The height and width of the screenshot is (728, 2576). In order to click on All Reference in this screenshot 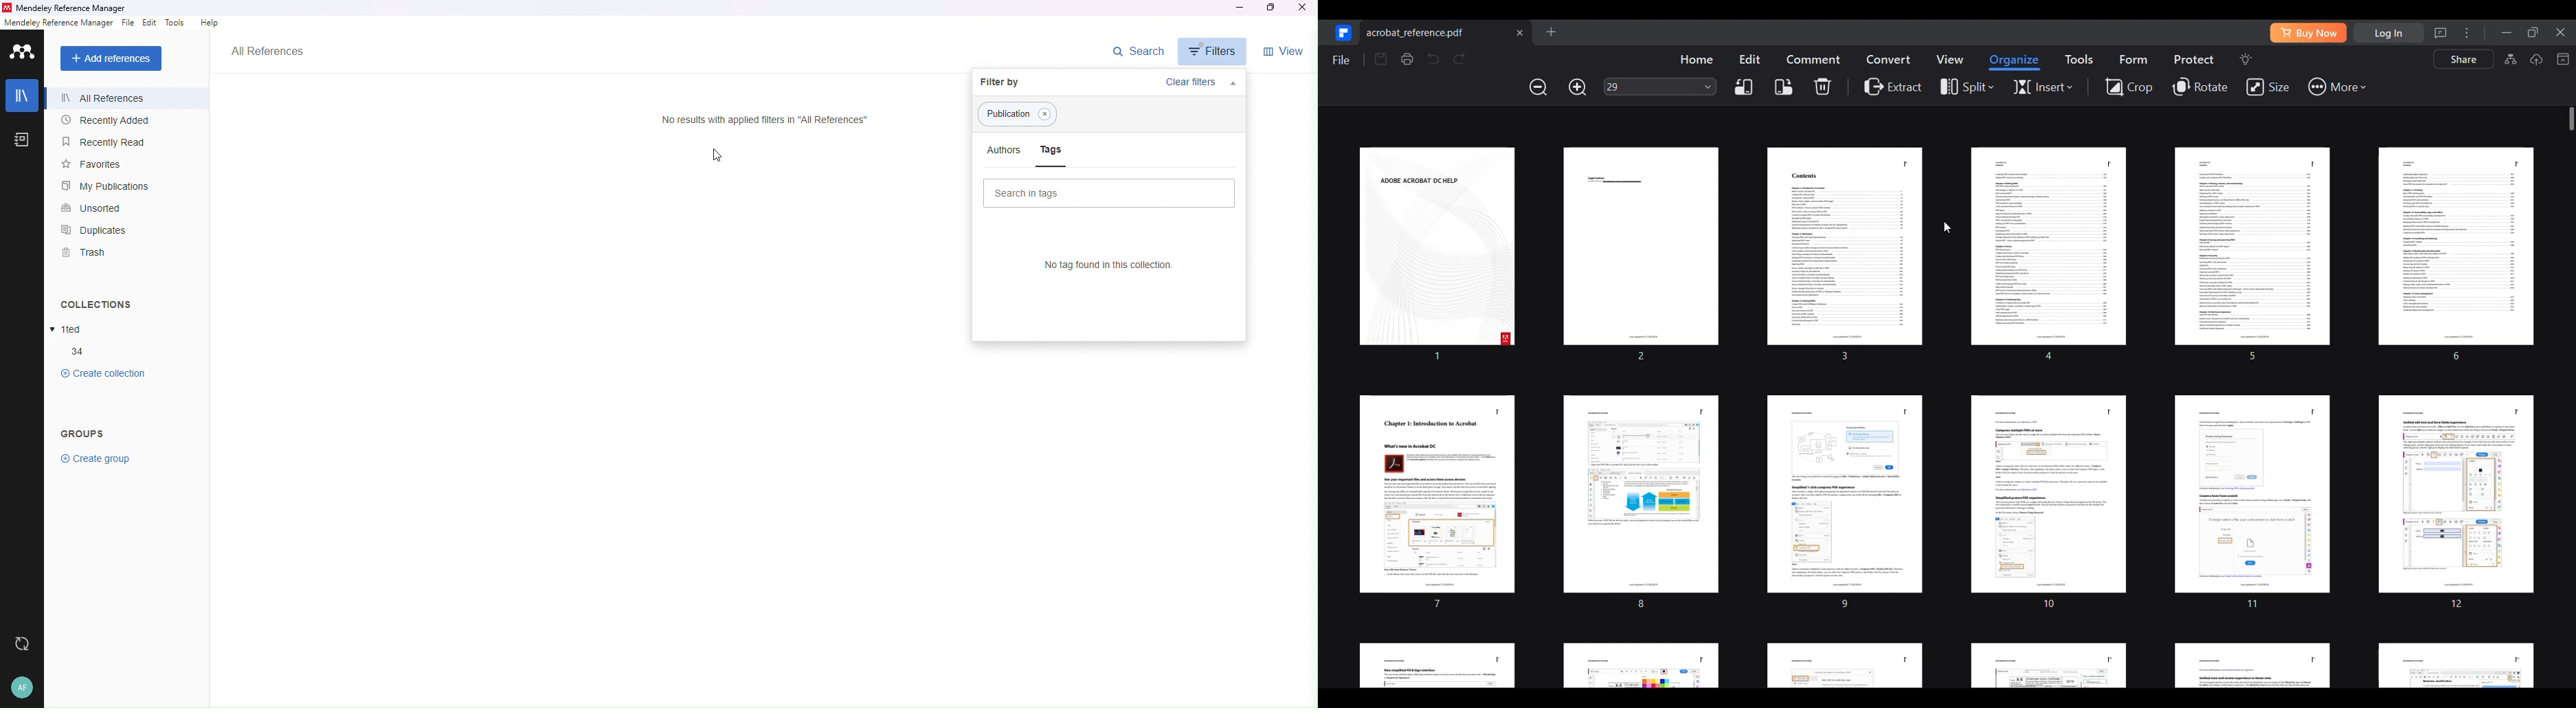, I will do `click(113, 96)`.